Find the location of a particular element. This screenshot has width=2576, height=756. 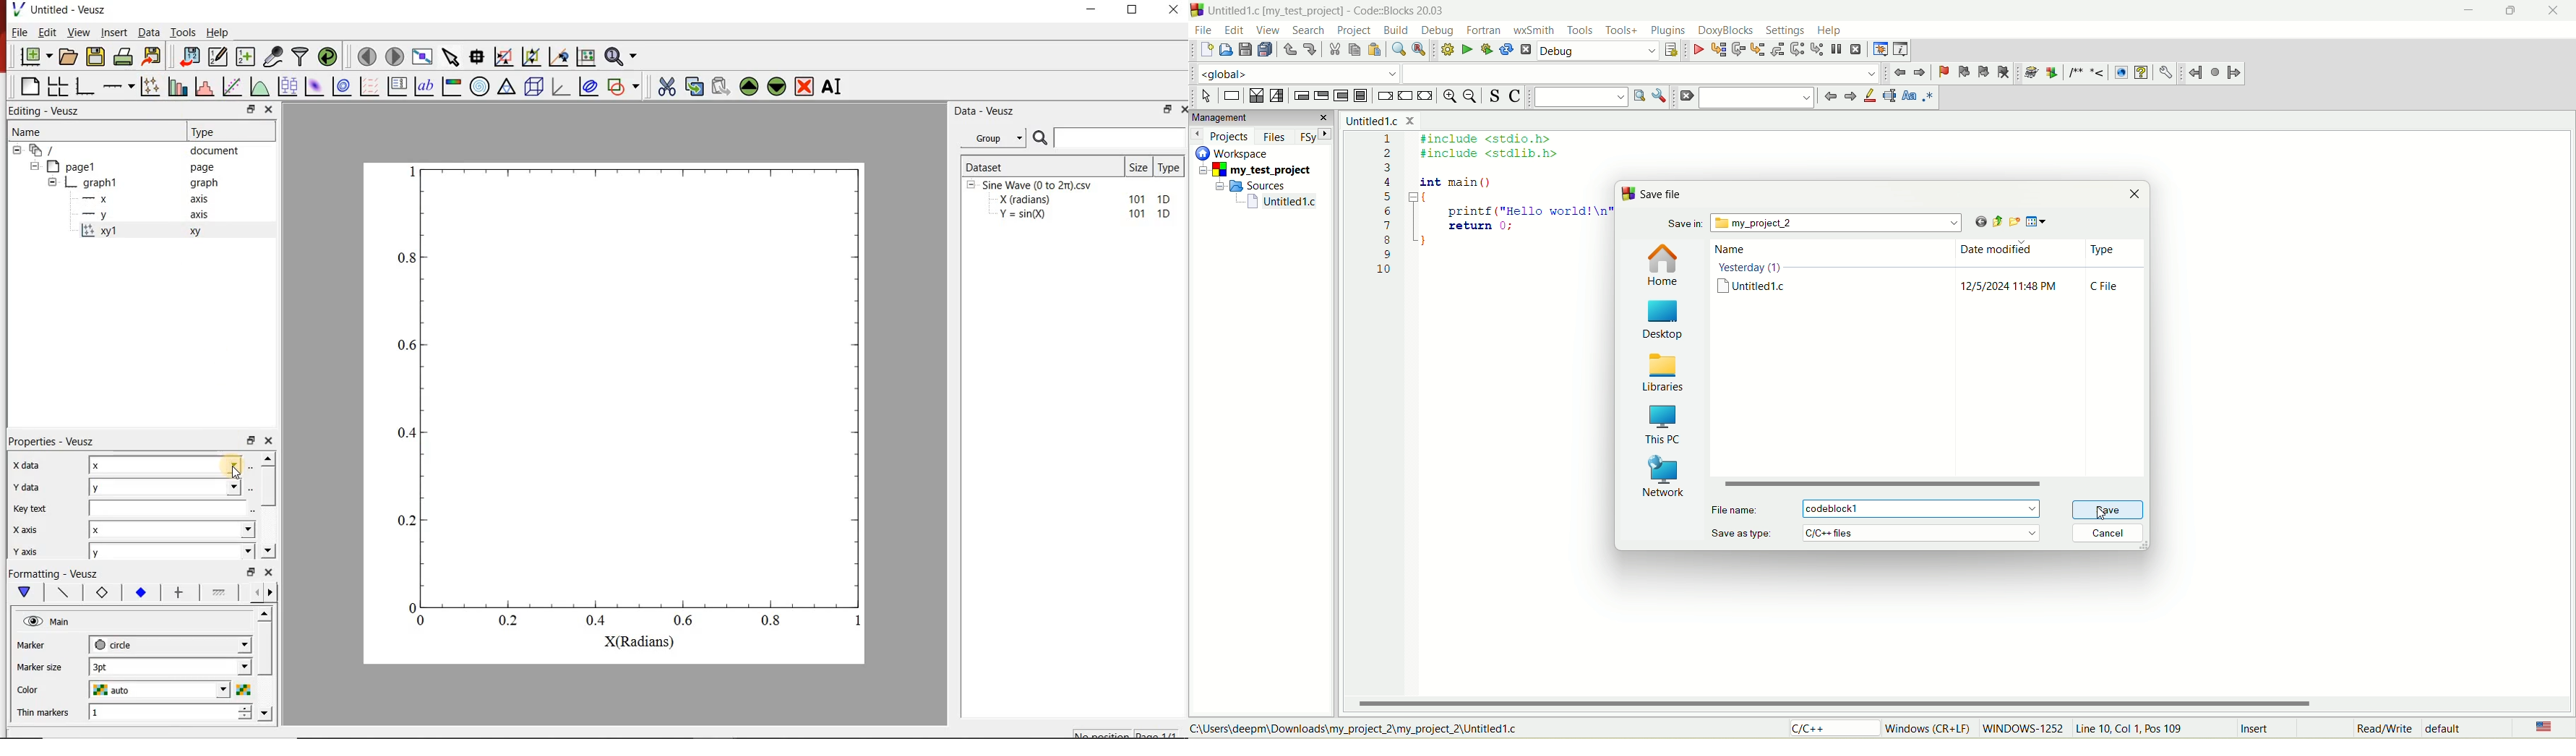

tools+ is located at coordinates (1622, 30).